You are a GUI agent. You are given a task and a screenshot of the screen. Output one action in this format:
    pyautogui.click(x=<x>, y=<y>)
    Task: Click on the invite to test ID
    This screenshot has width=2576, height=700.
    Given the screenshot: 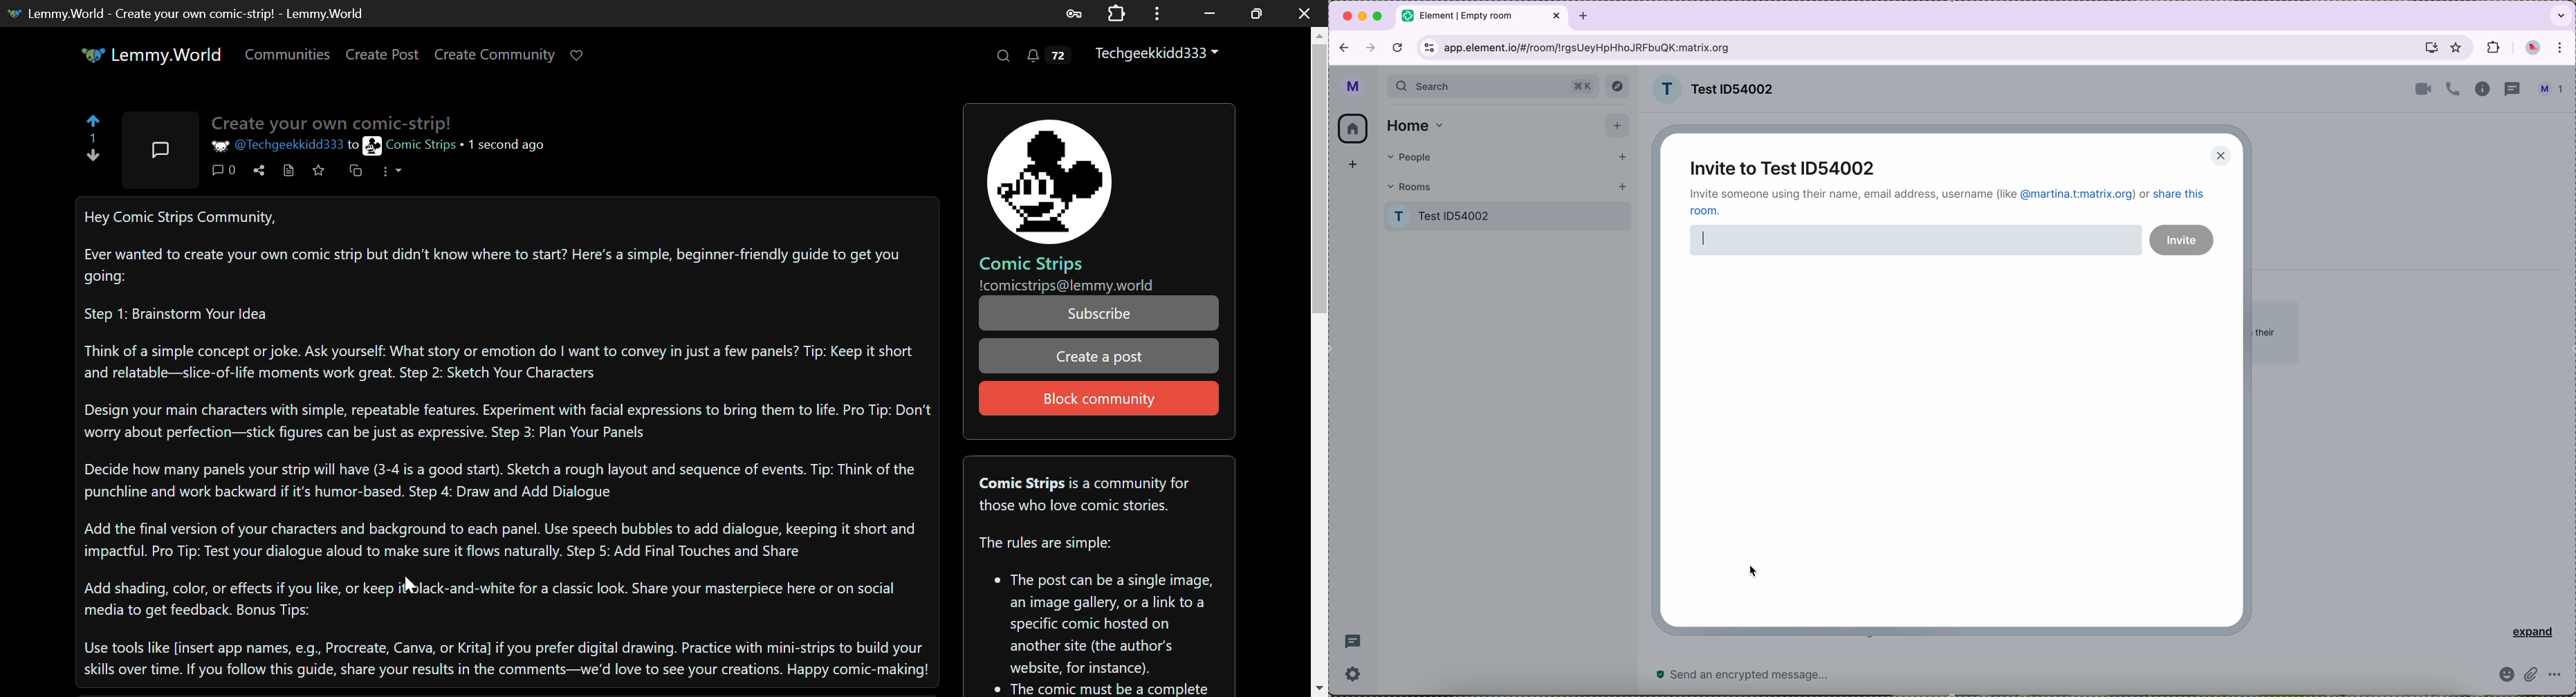 What is the action you would take?
    pyautogui.click(x=1785, y=166)
    